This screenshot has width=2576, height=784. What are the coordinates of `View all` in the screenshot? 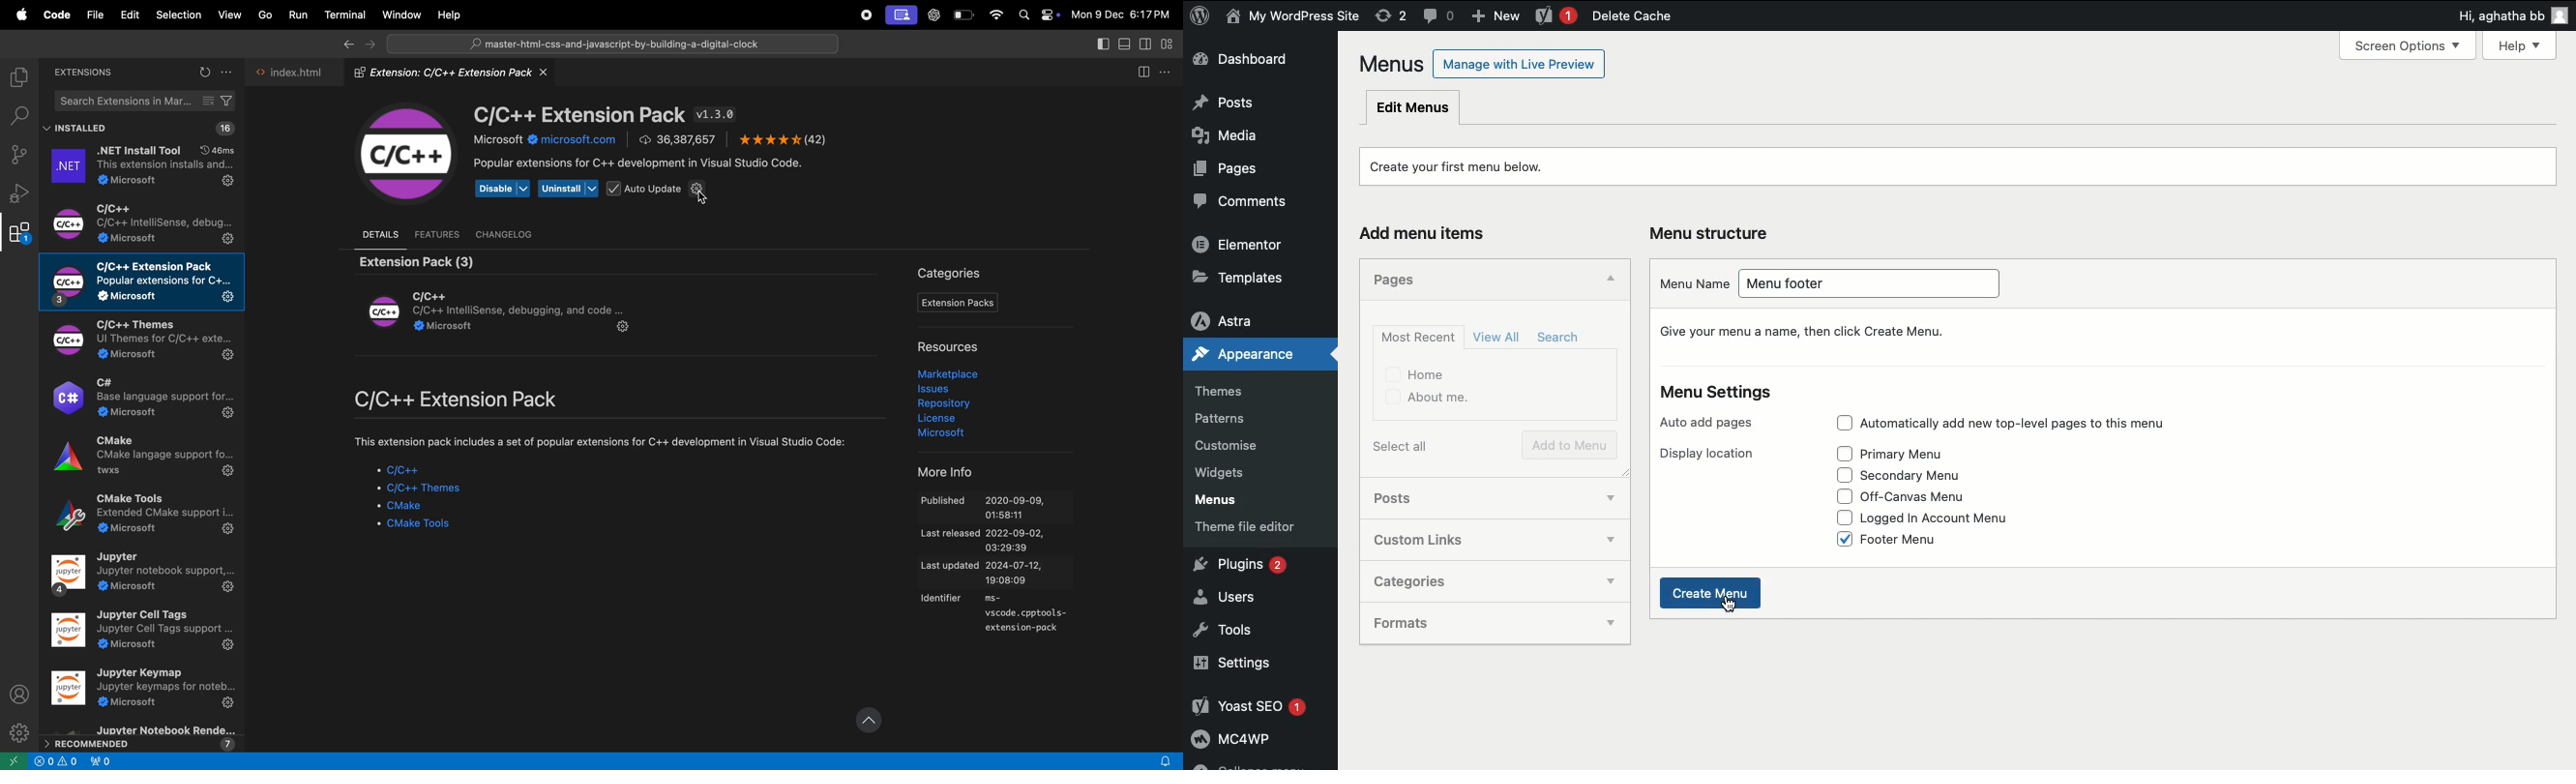 It's located at (1498, 336).